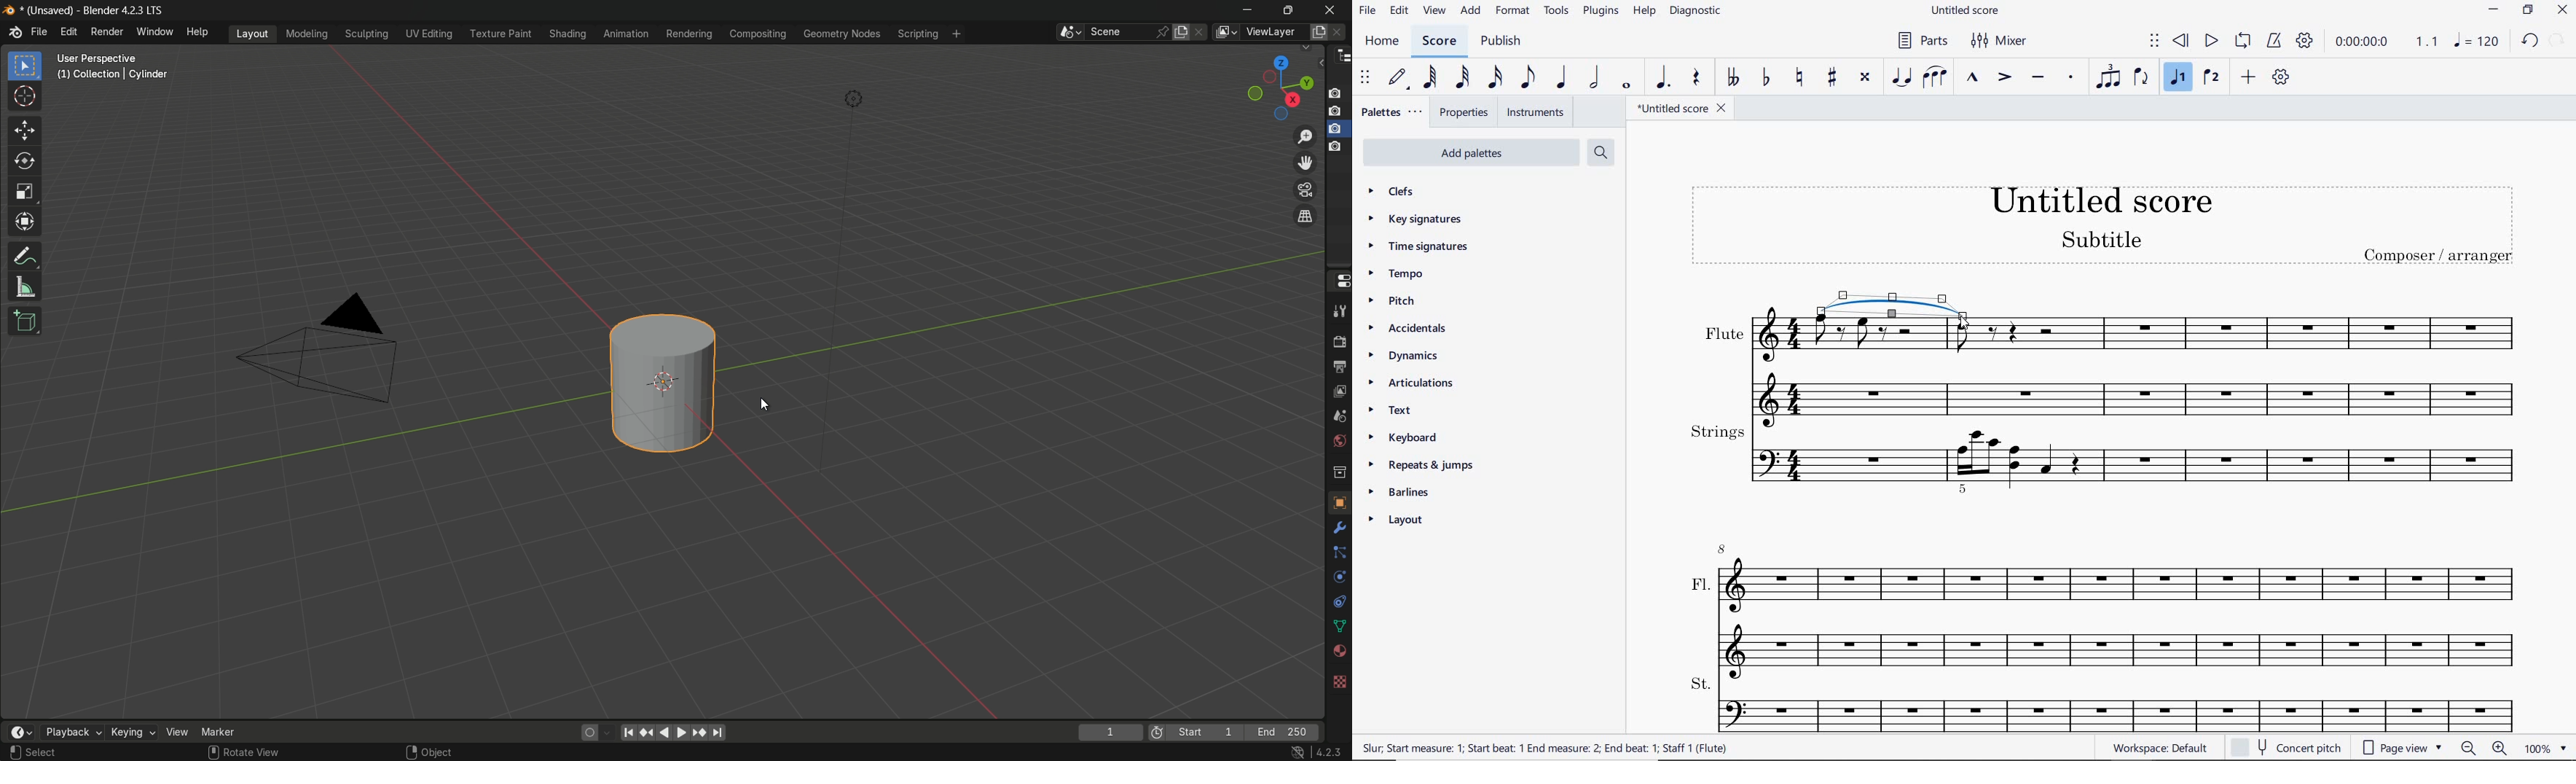 The height and width of the screenshot is (784, 2576). Describe the element at coordinates (1339, 280) in the screenshot. I see `properties` at that location.